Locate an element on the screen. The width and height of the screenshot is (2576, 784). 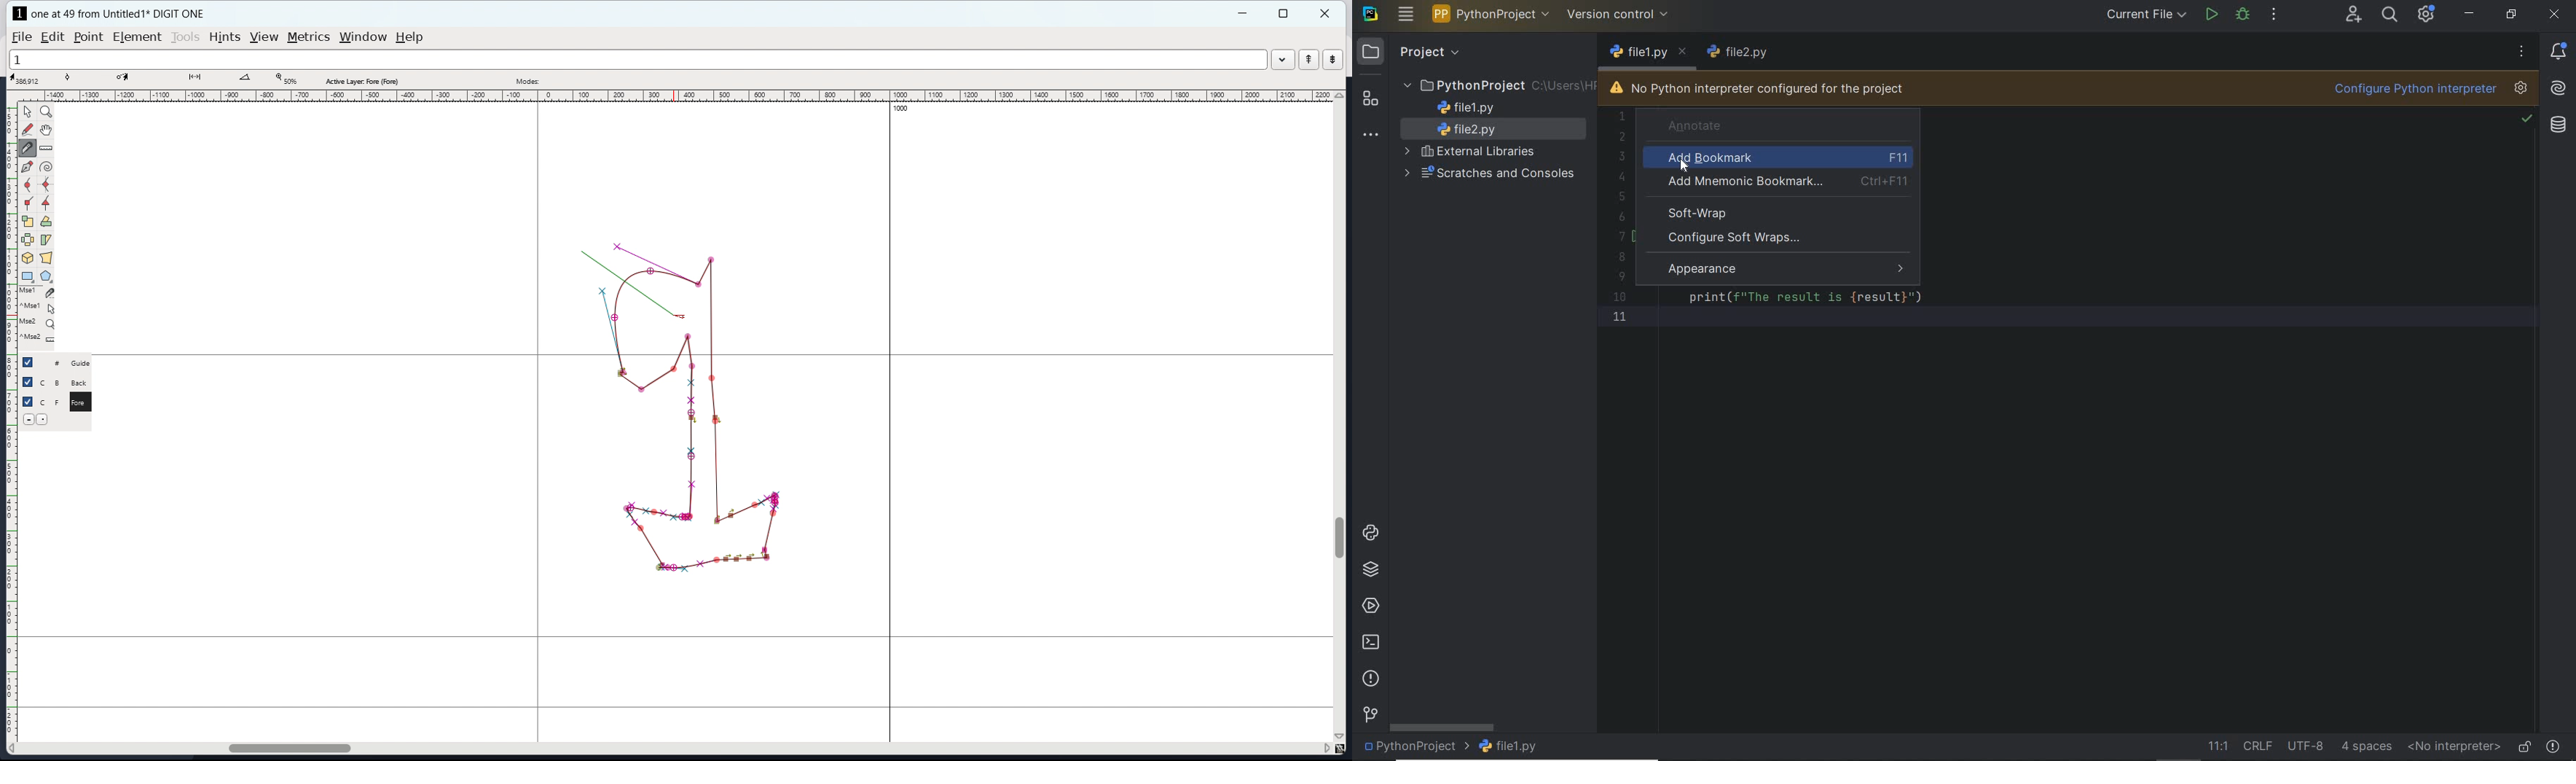
scroll by hand is located at coordinates (46, 130).